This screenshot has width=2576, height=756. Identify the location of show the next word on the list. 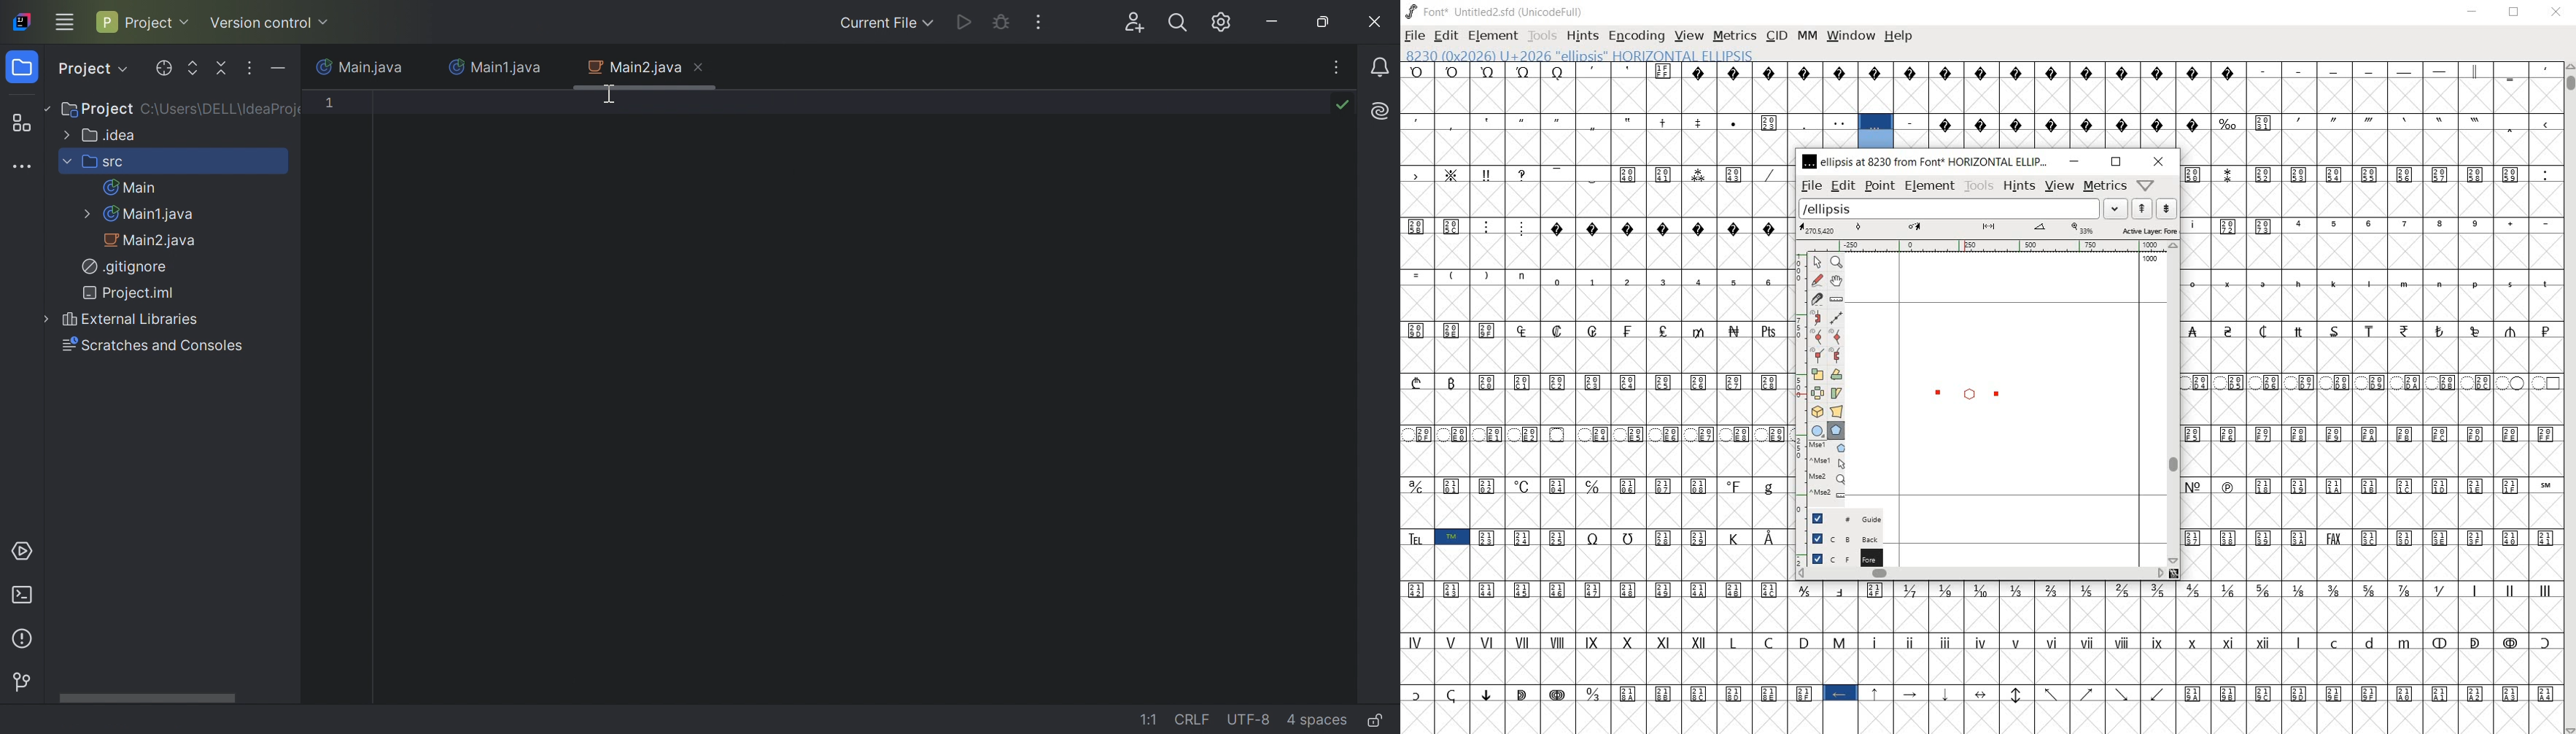
(2142, 208).